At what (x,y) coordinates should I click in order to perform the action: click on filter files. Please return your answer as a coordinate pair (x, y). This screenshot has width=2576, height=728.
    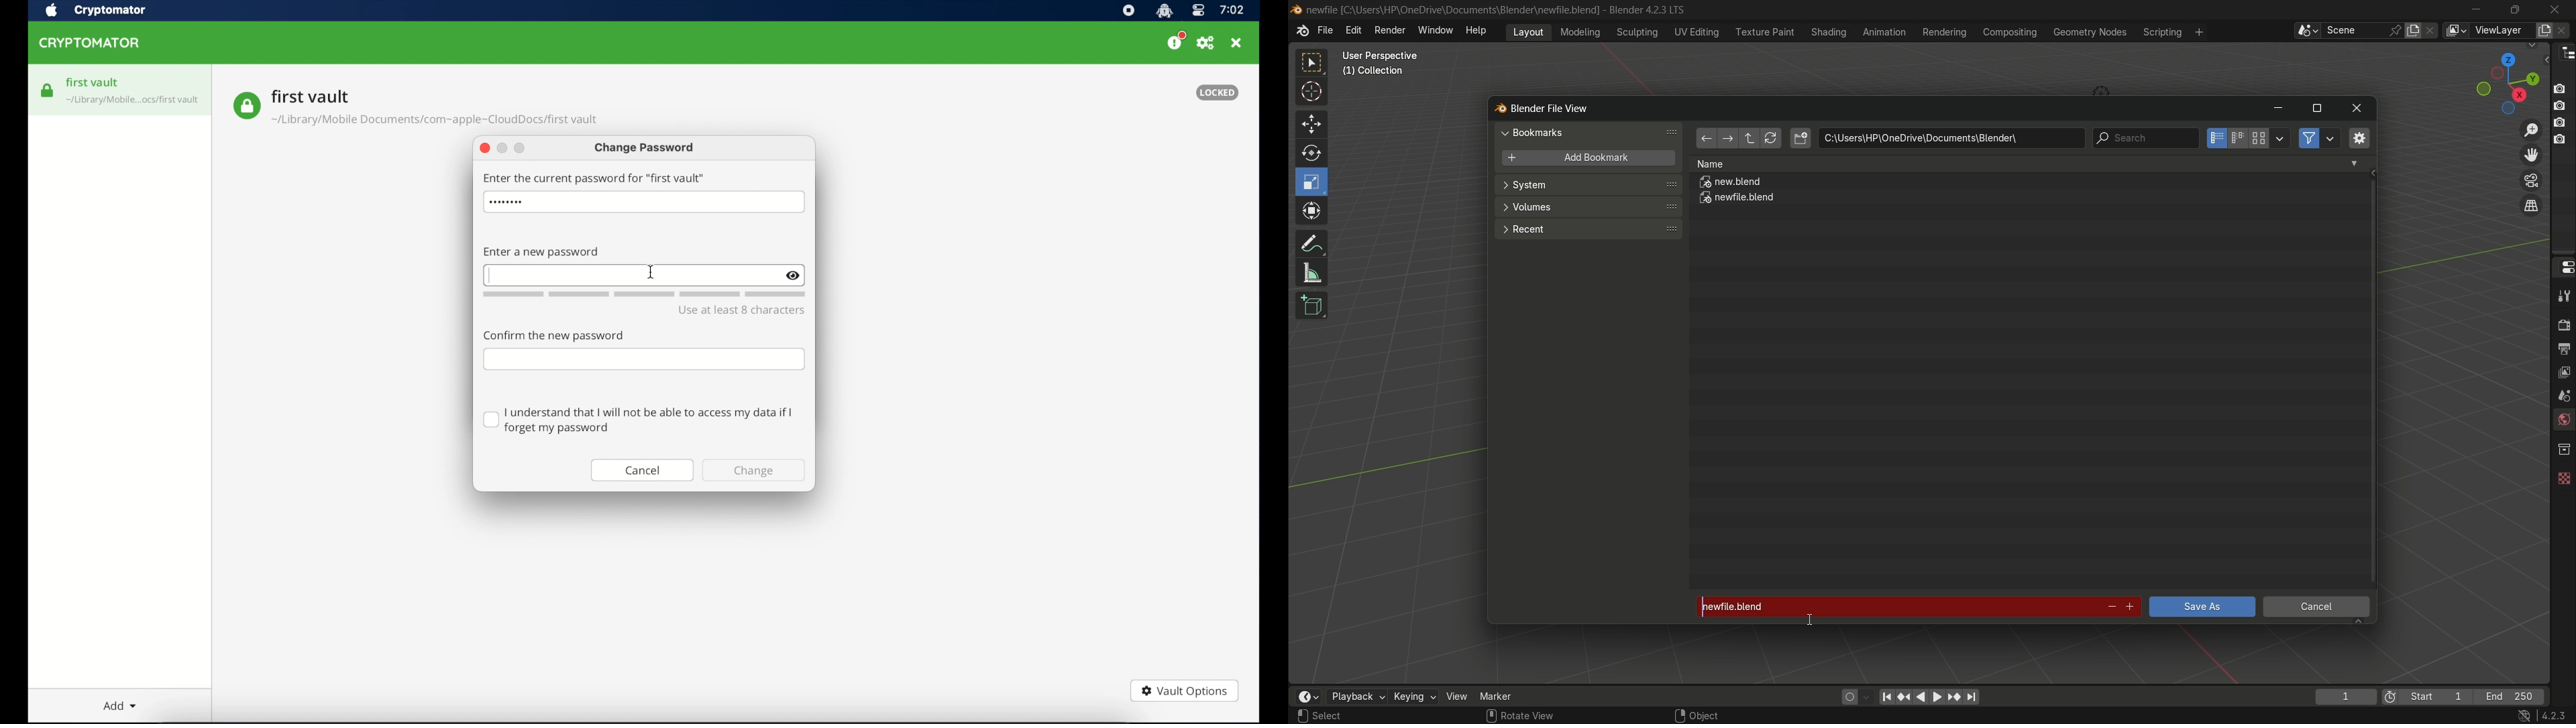
    Looking at the image, I should click on (2308, 138).